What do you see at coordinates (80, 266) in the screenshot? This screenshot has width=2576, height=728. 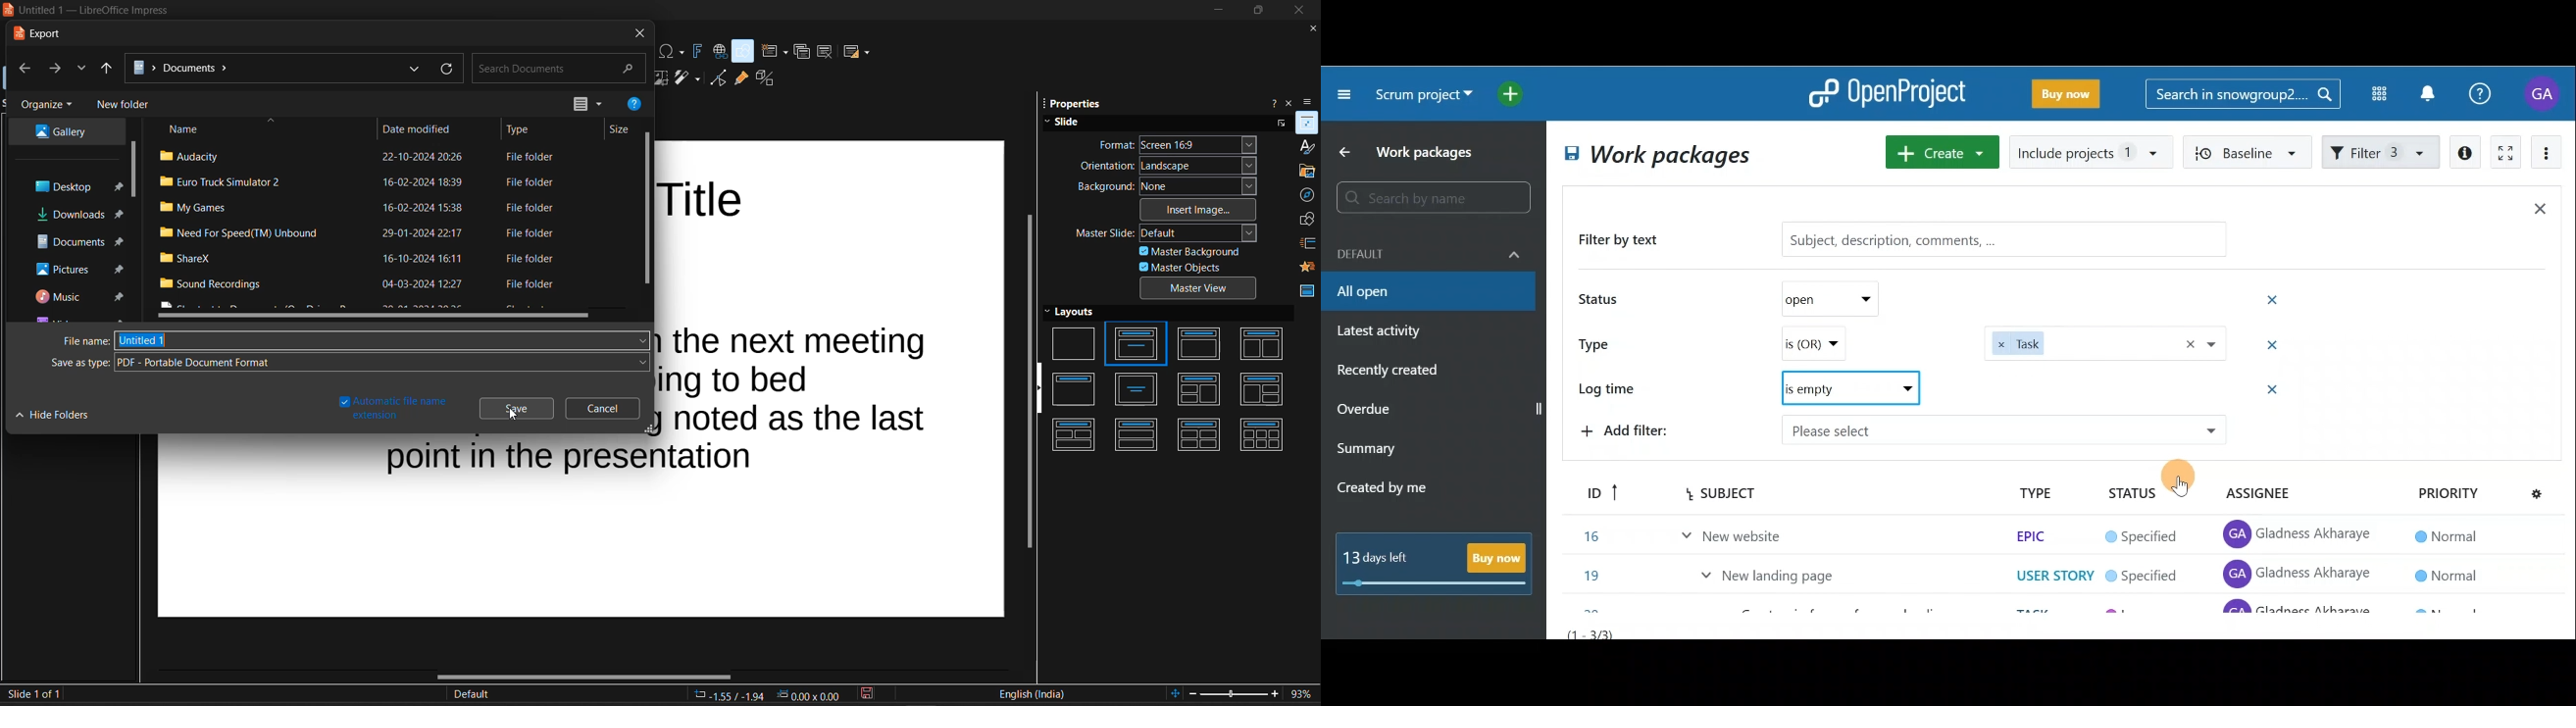 I see `Pictures` at bounding box center [80, 266].